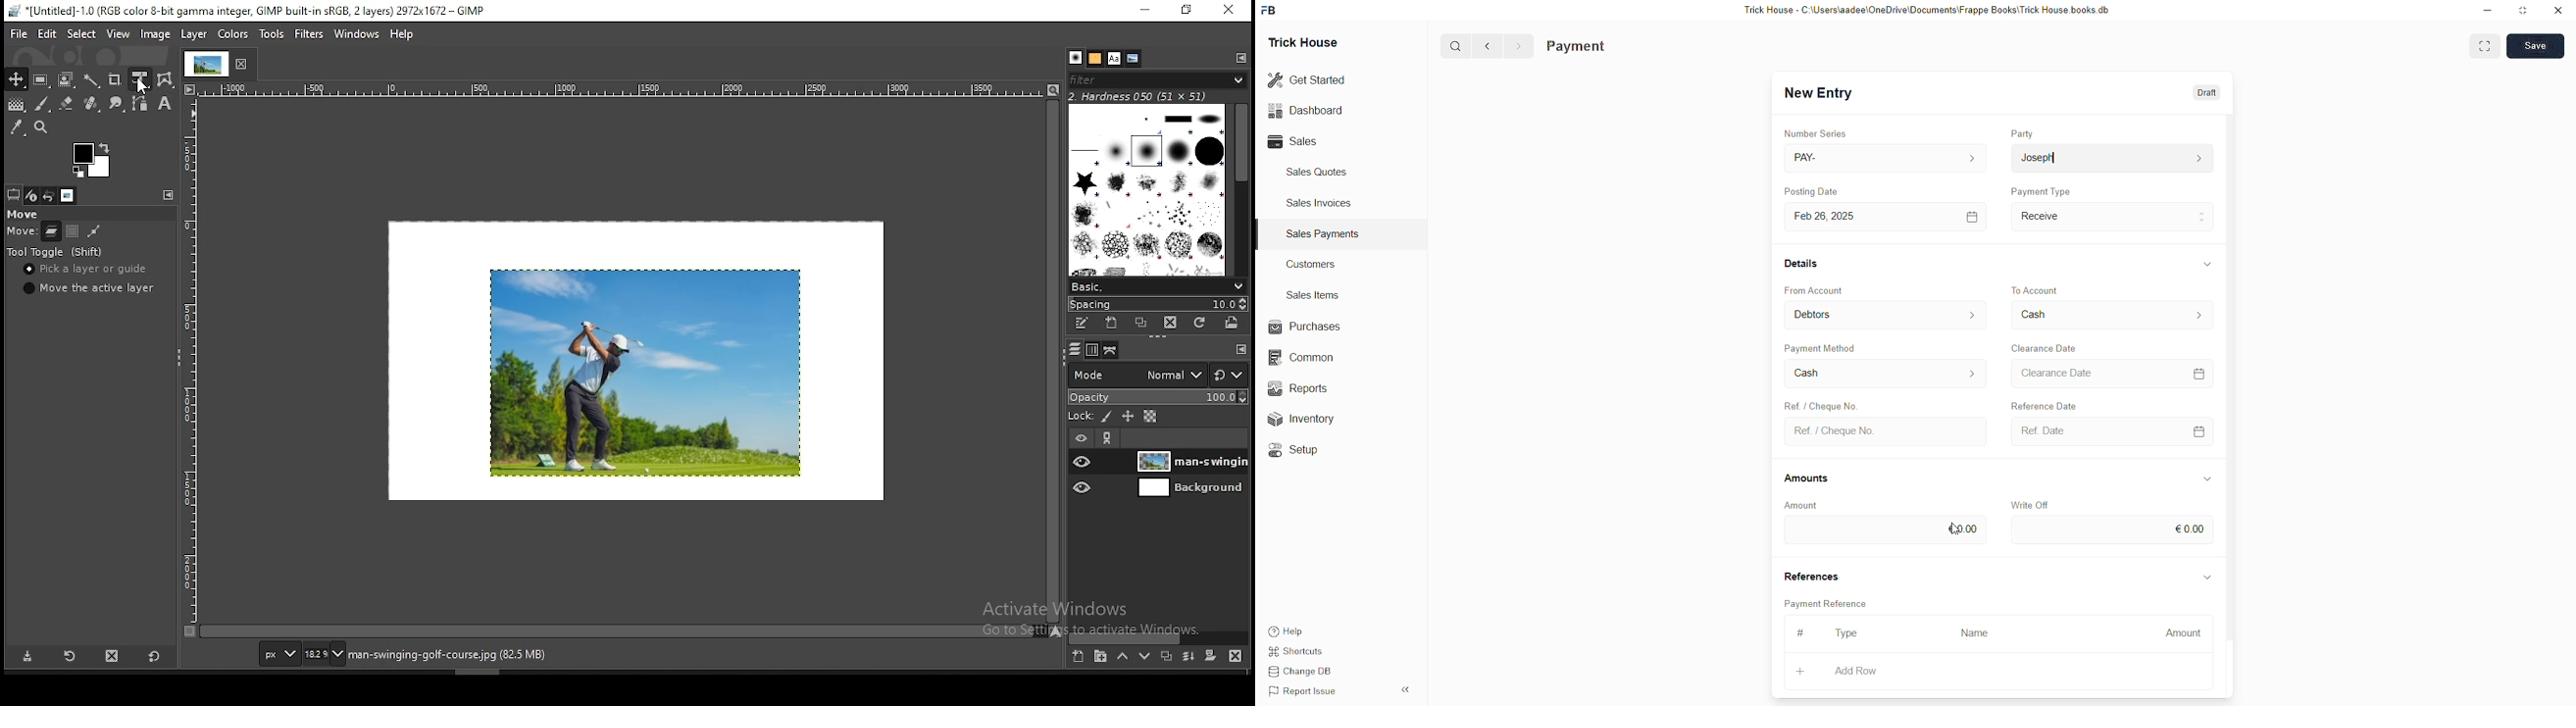 This screenshot has height=728, width=2576. Describe the element at coordinates (1305, 692) in the screenshot. I see `Report Issue` at that location.